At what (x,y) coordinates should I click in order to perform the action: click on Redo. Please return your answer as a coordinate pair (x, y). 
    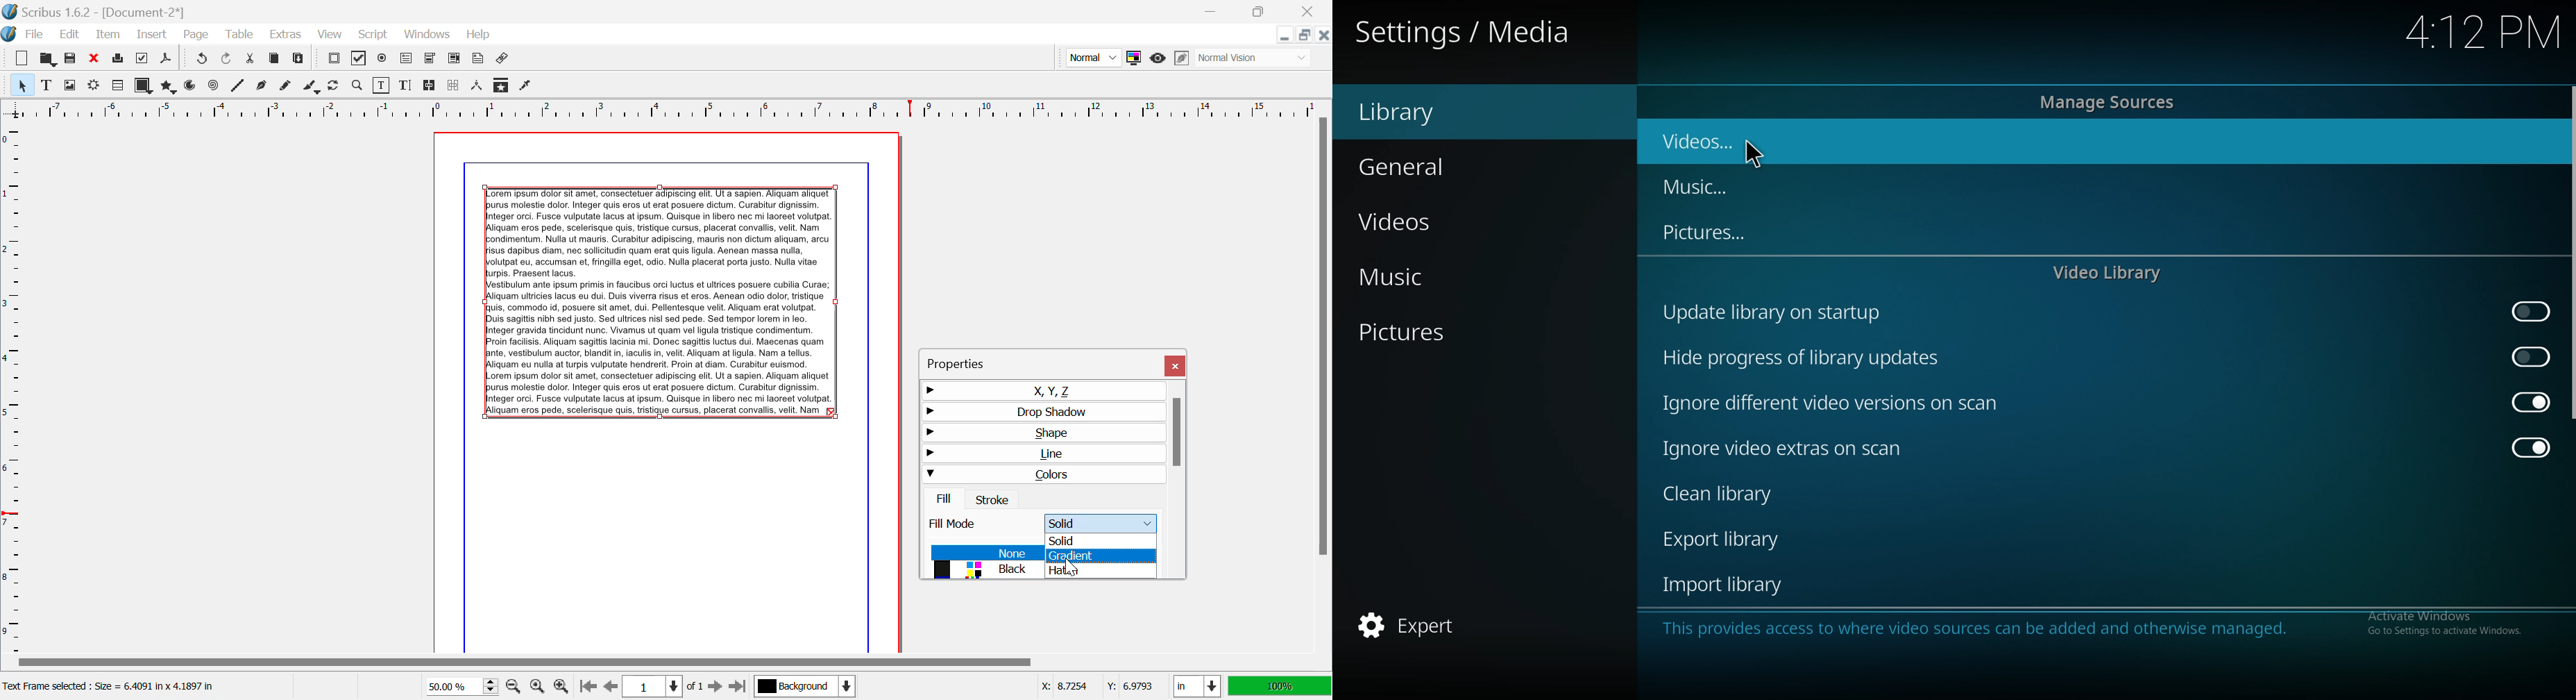
    Looking at the image, I should click on (200, 60).